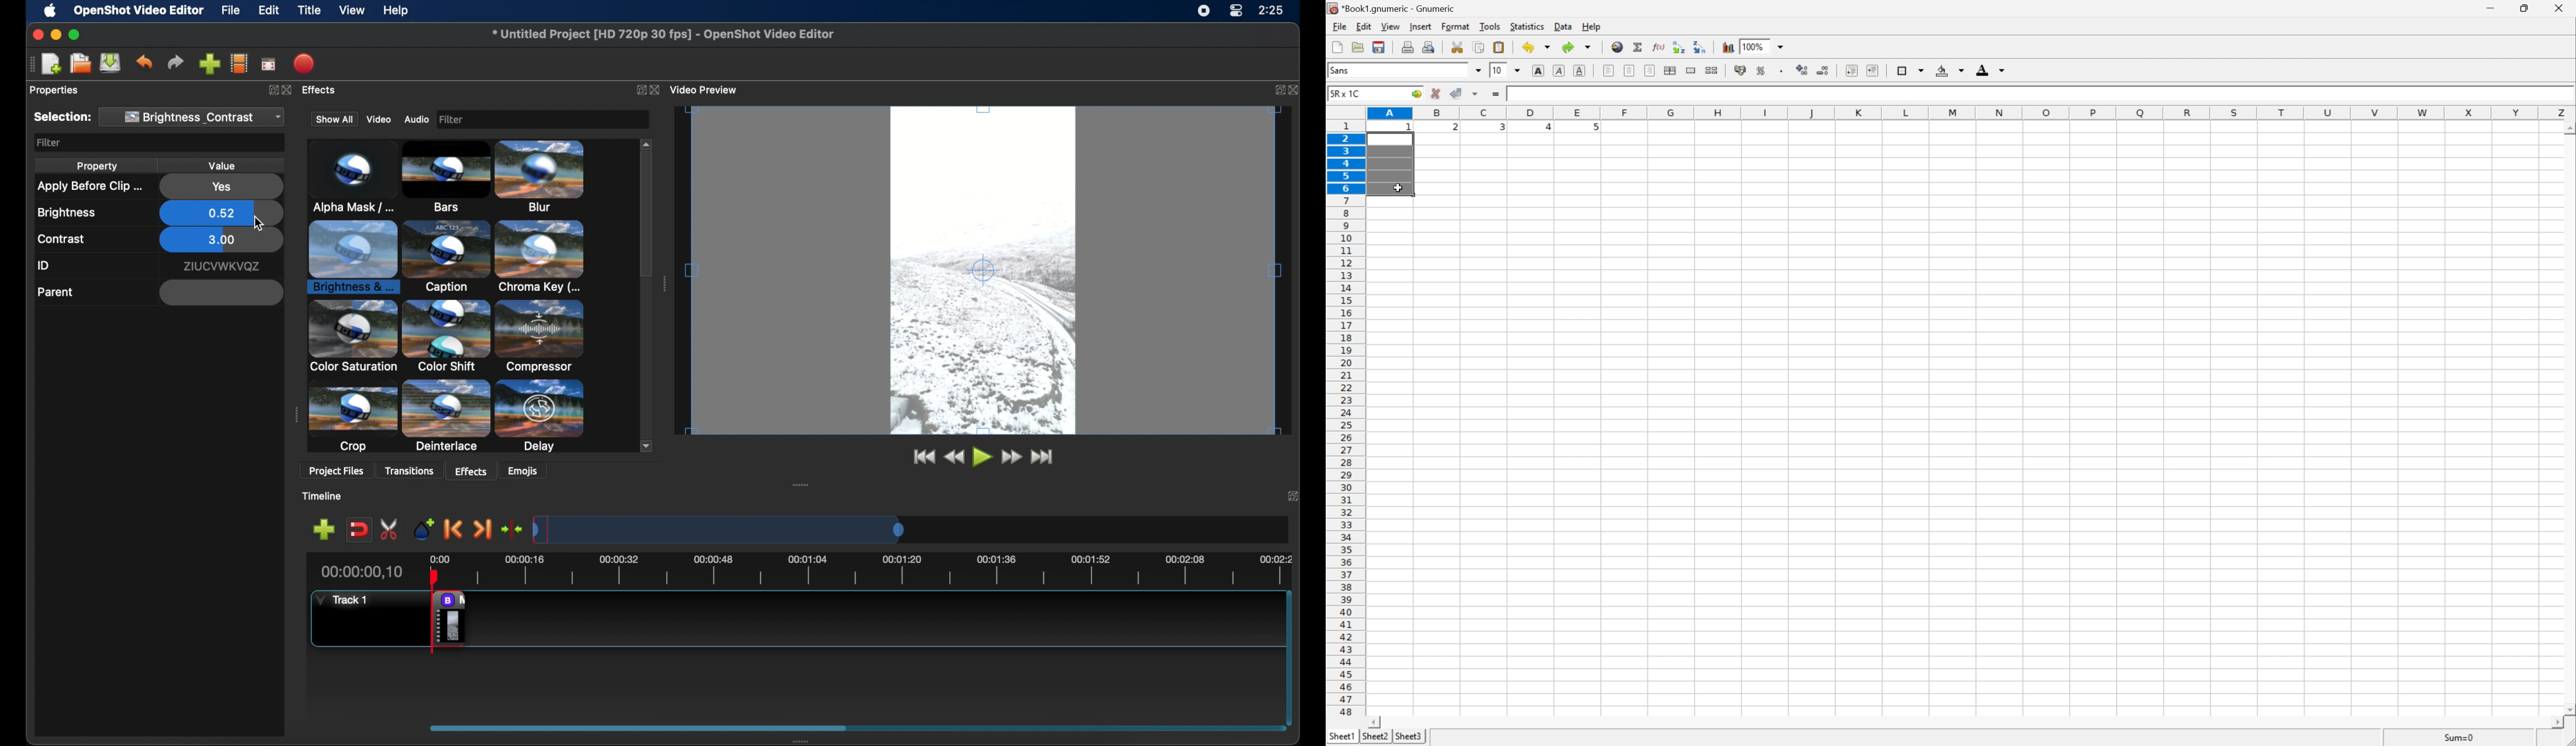 Image resolution: width=2576 pixels, height=756 pixels. What do you see at coordinates (1589, 26) in the screenshot?
I see `help` at bounding box center [1589, 26].